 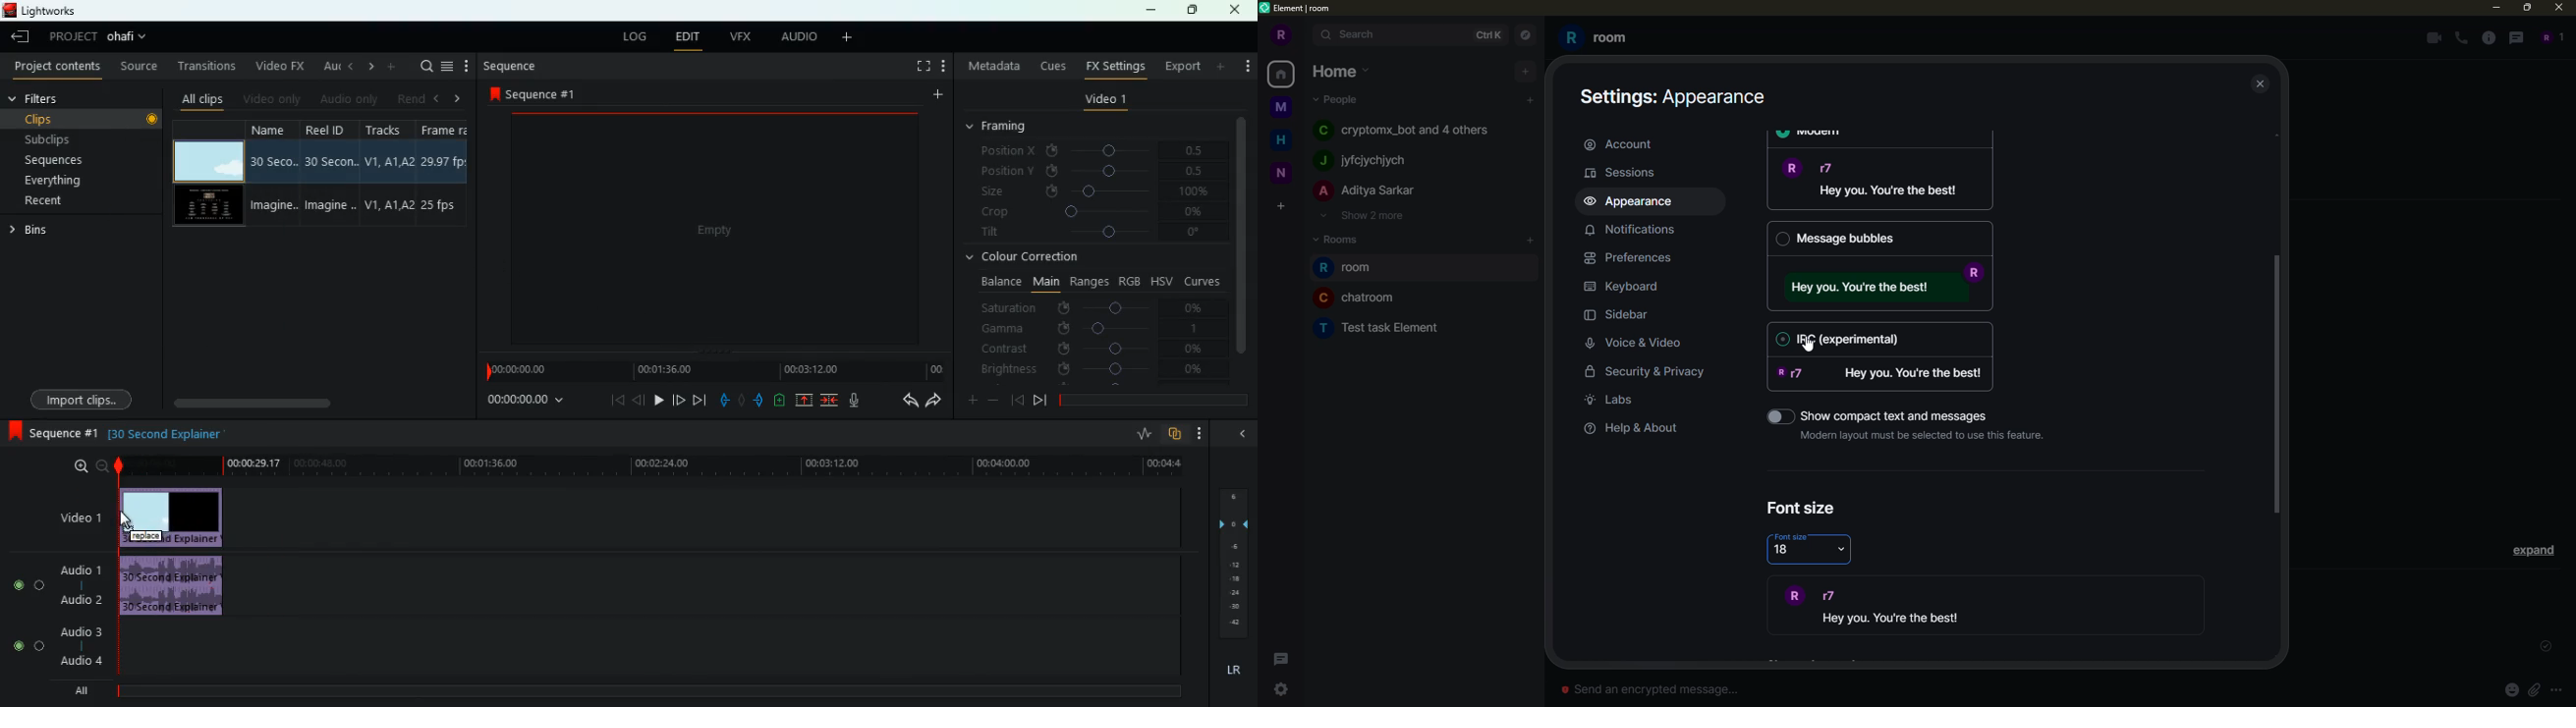 What do you see at coordinates (1337, 99) in the screenshot?
I see `people` at bounding box center [1337, 99].